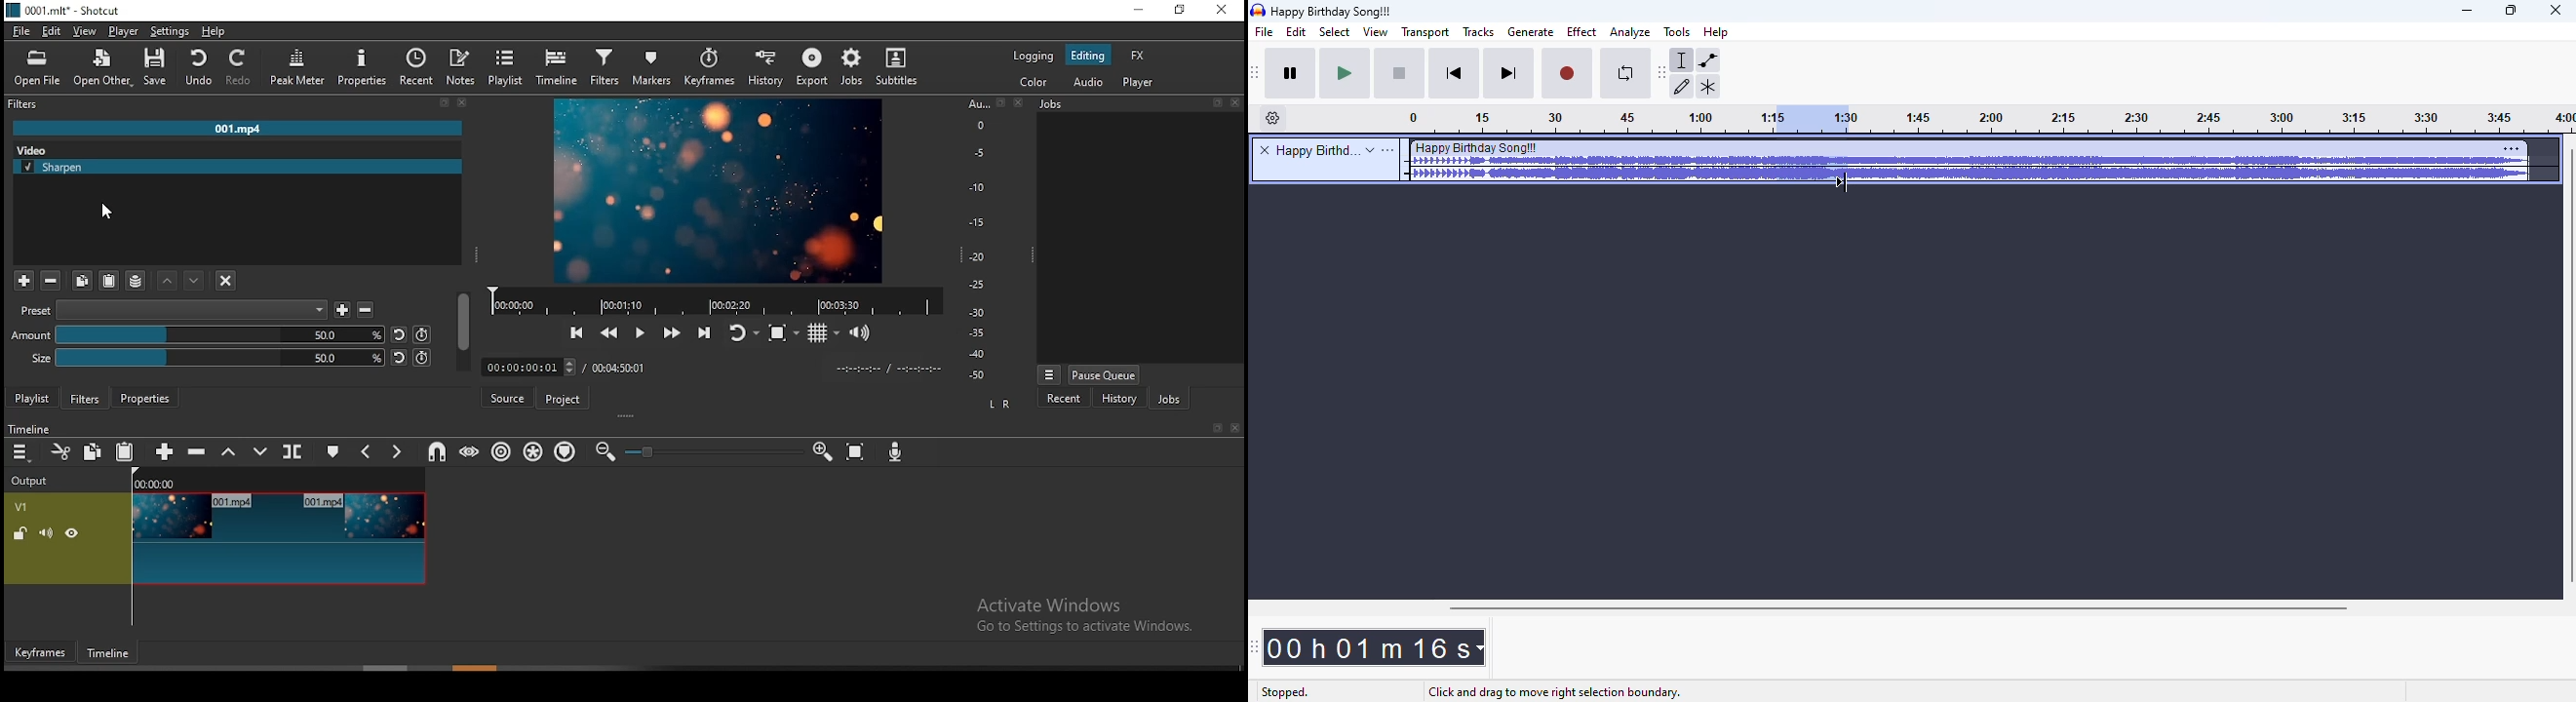  I want to click on editing, so click(1087, 54).